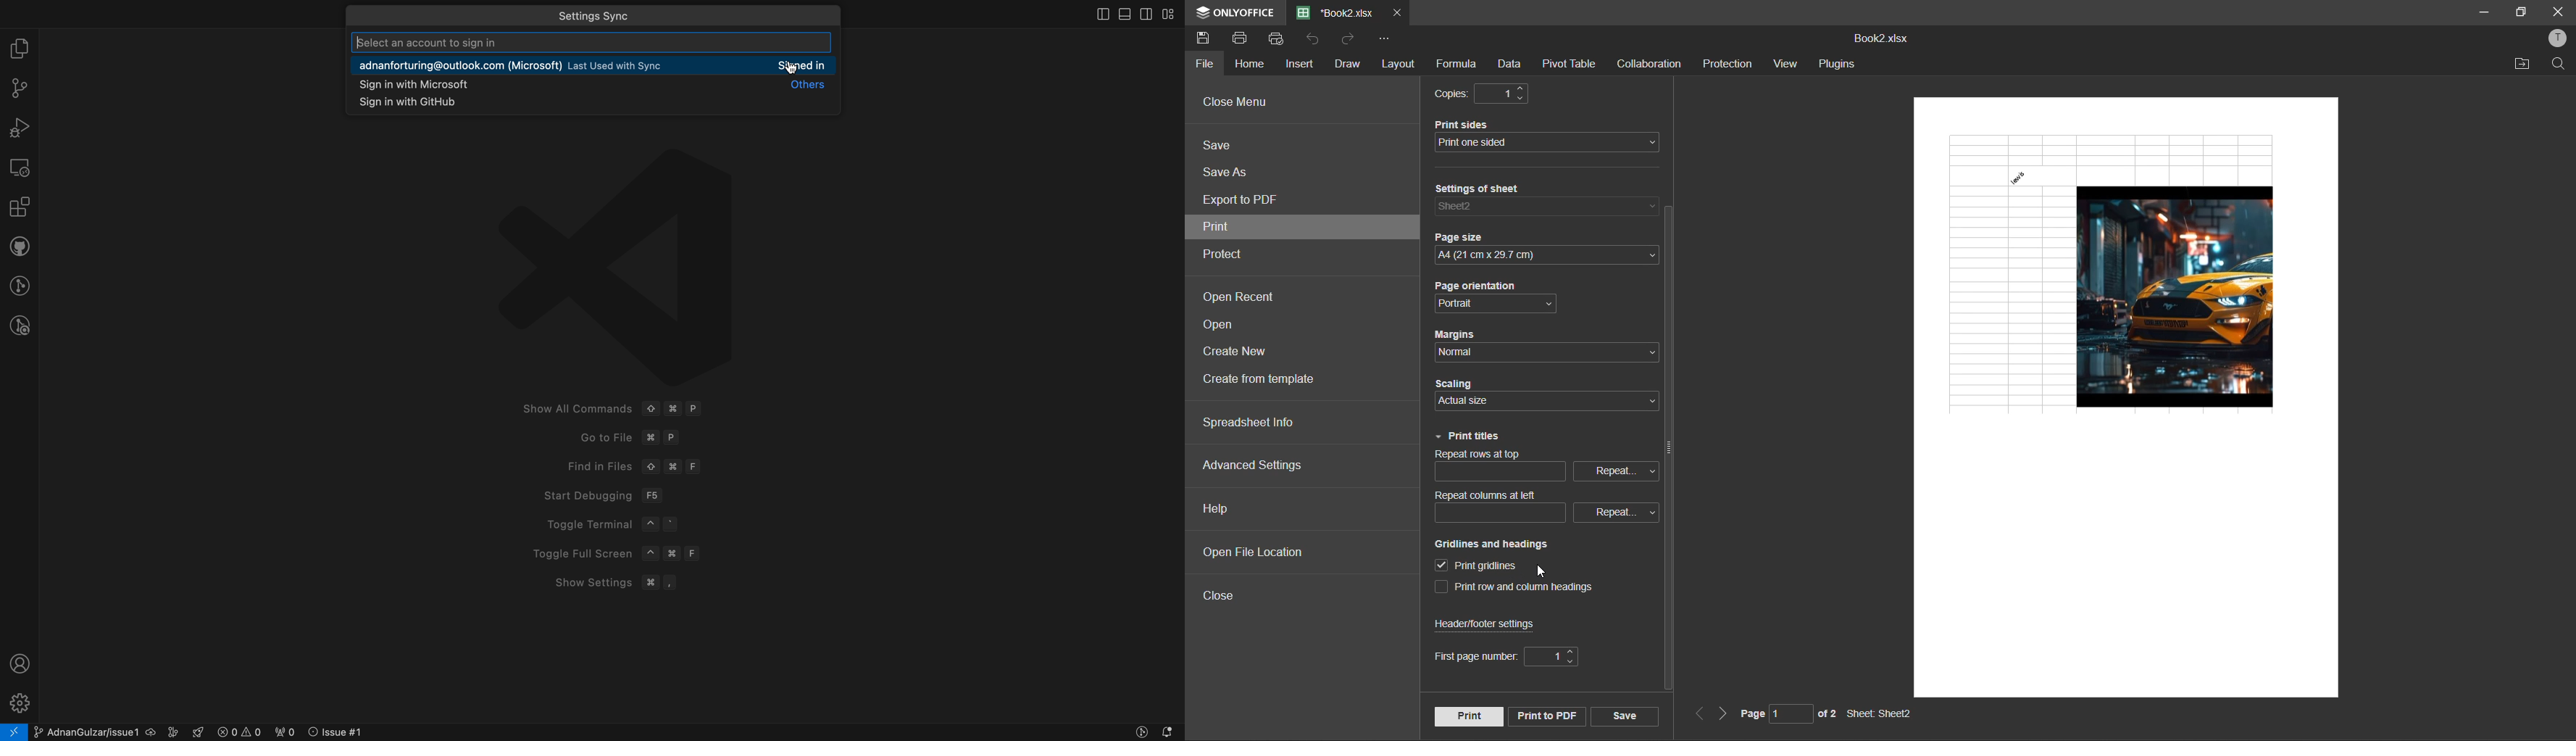 The width and height of the screenshot is (2576, 756). I want to click on git lens inspect, so click(17, 326).